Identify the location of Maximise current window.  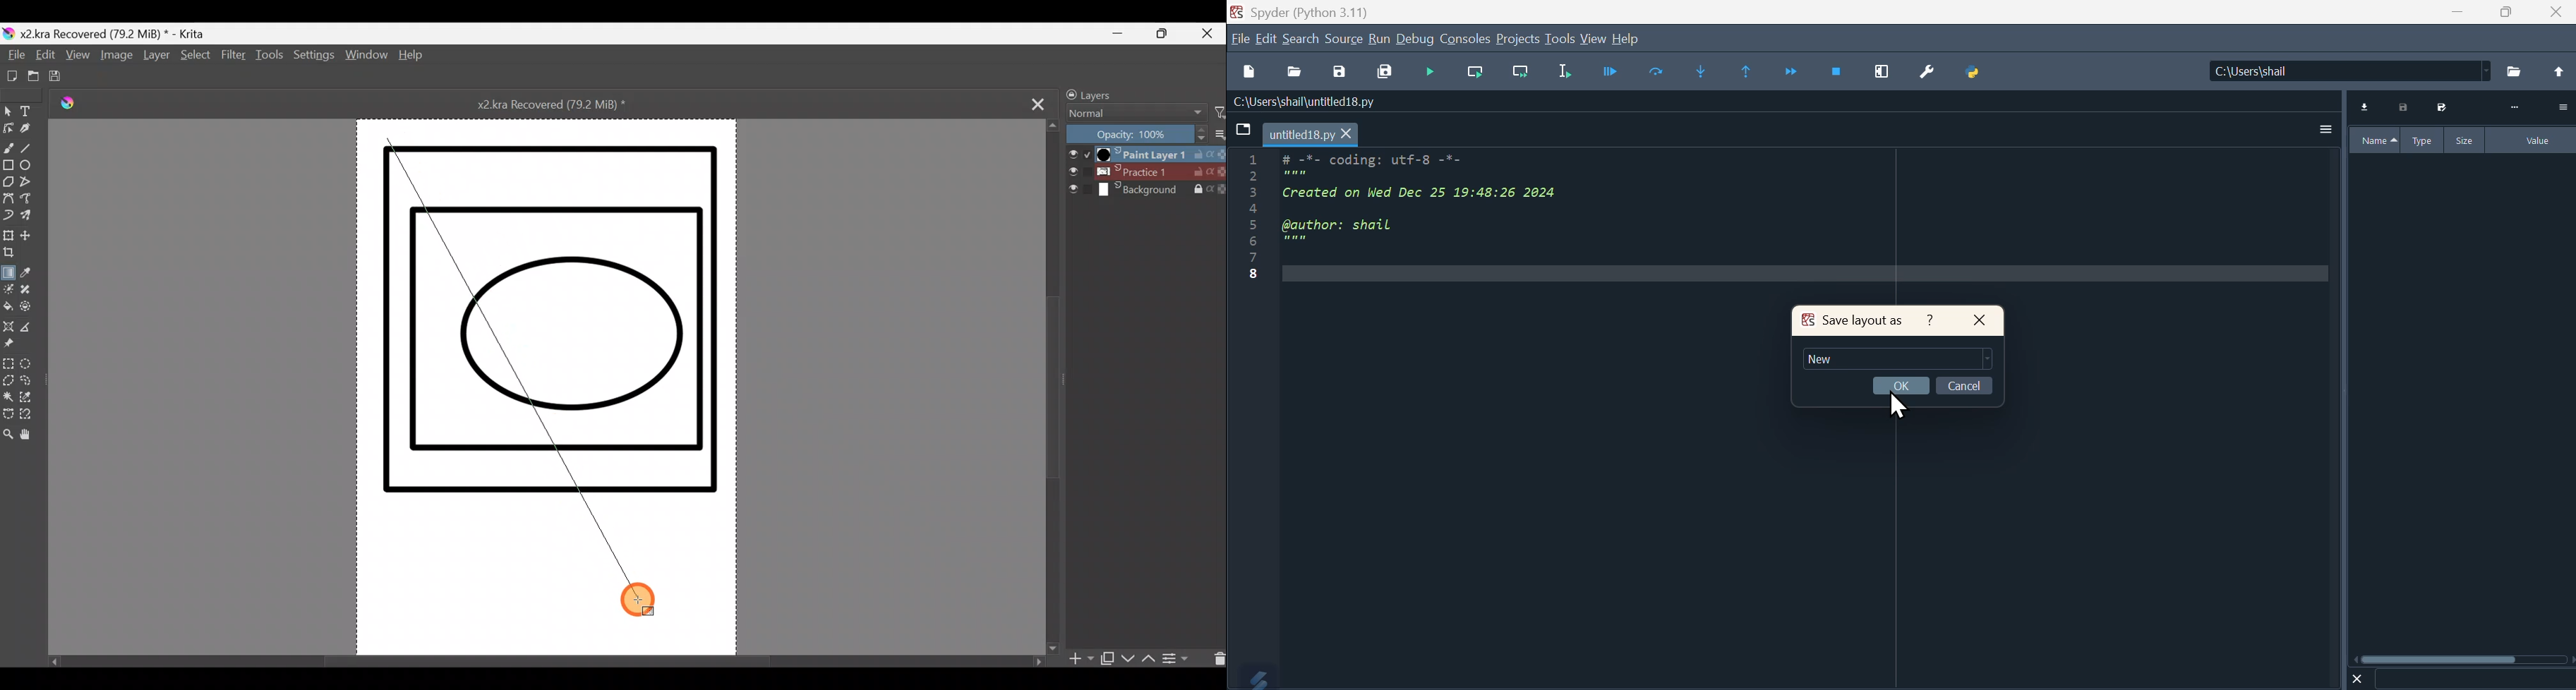
(1881, 73).